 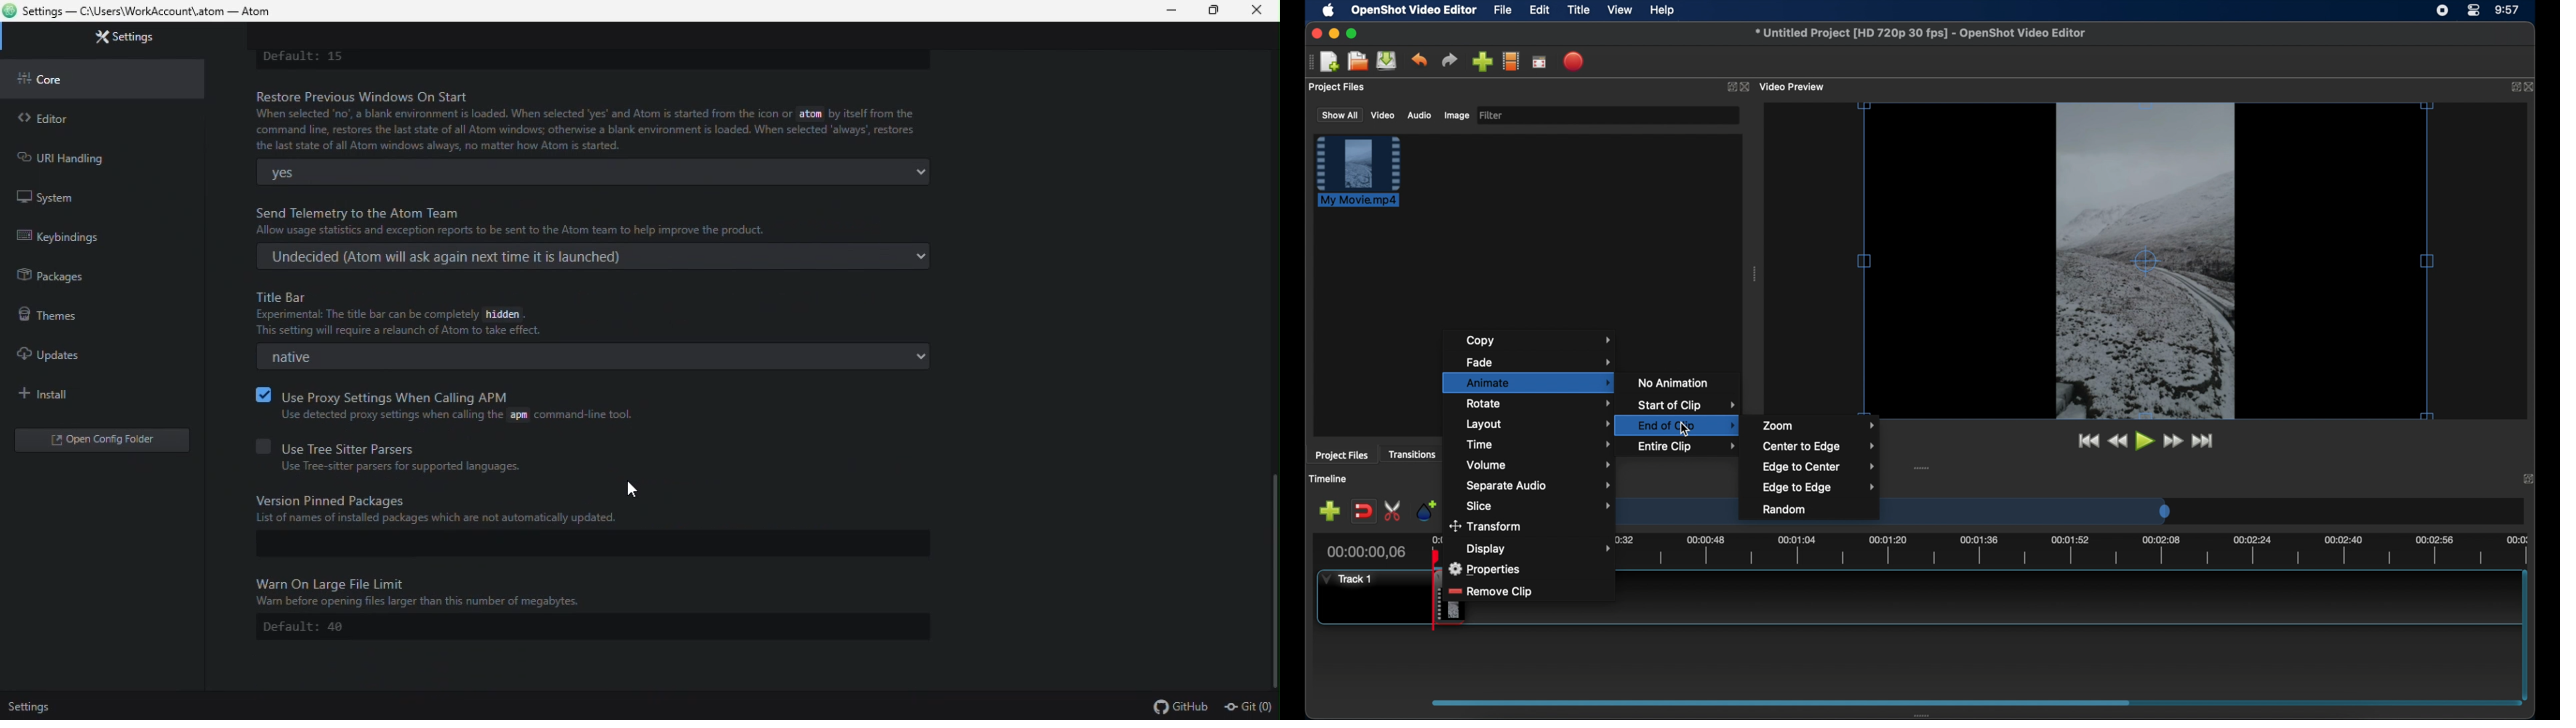 What do you see at coordinates (2203, 441) in the screenshot?
I see `jumpt to  end` at bounding box center [2203, 441].